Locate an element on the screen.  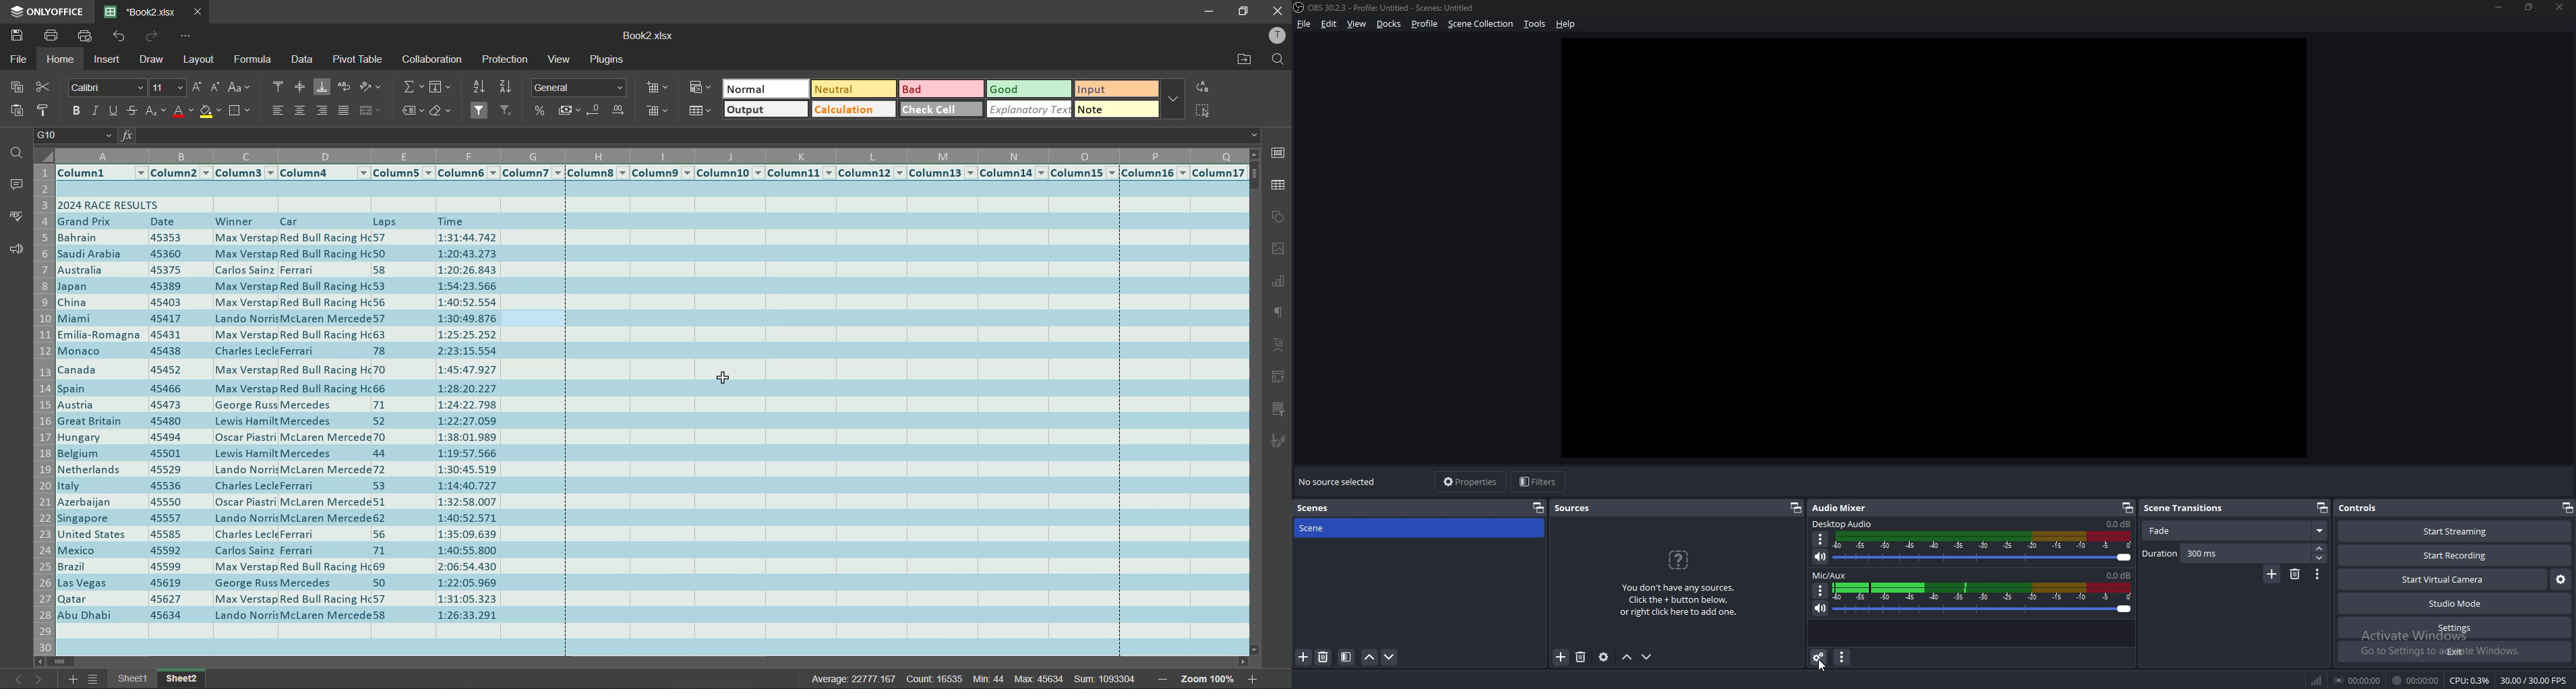
zoom factor is located at coordinates (1208, 680).